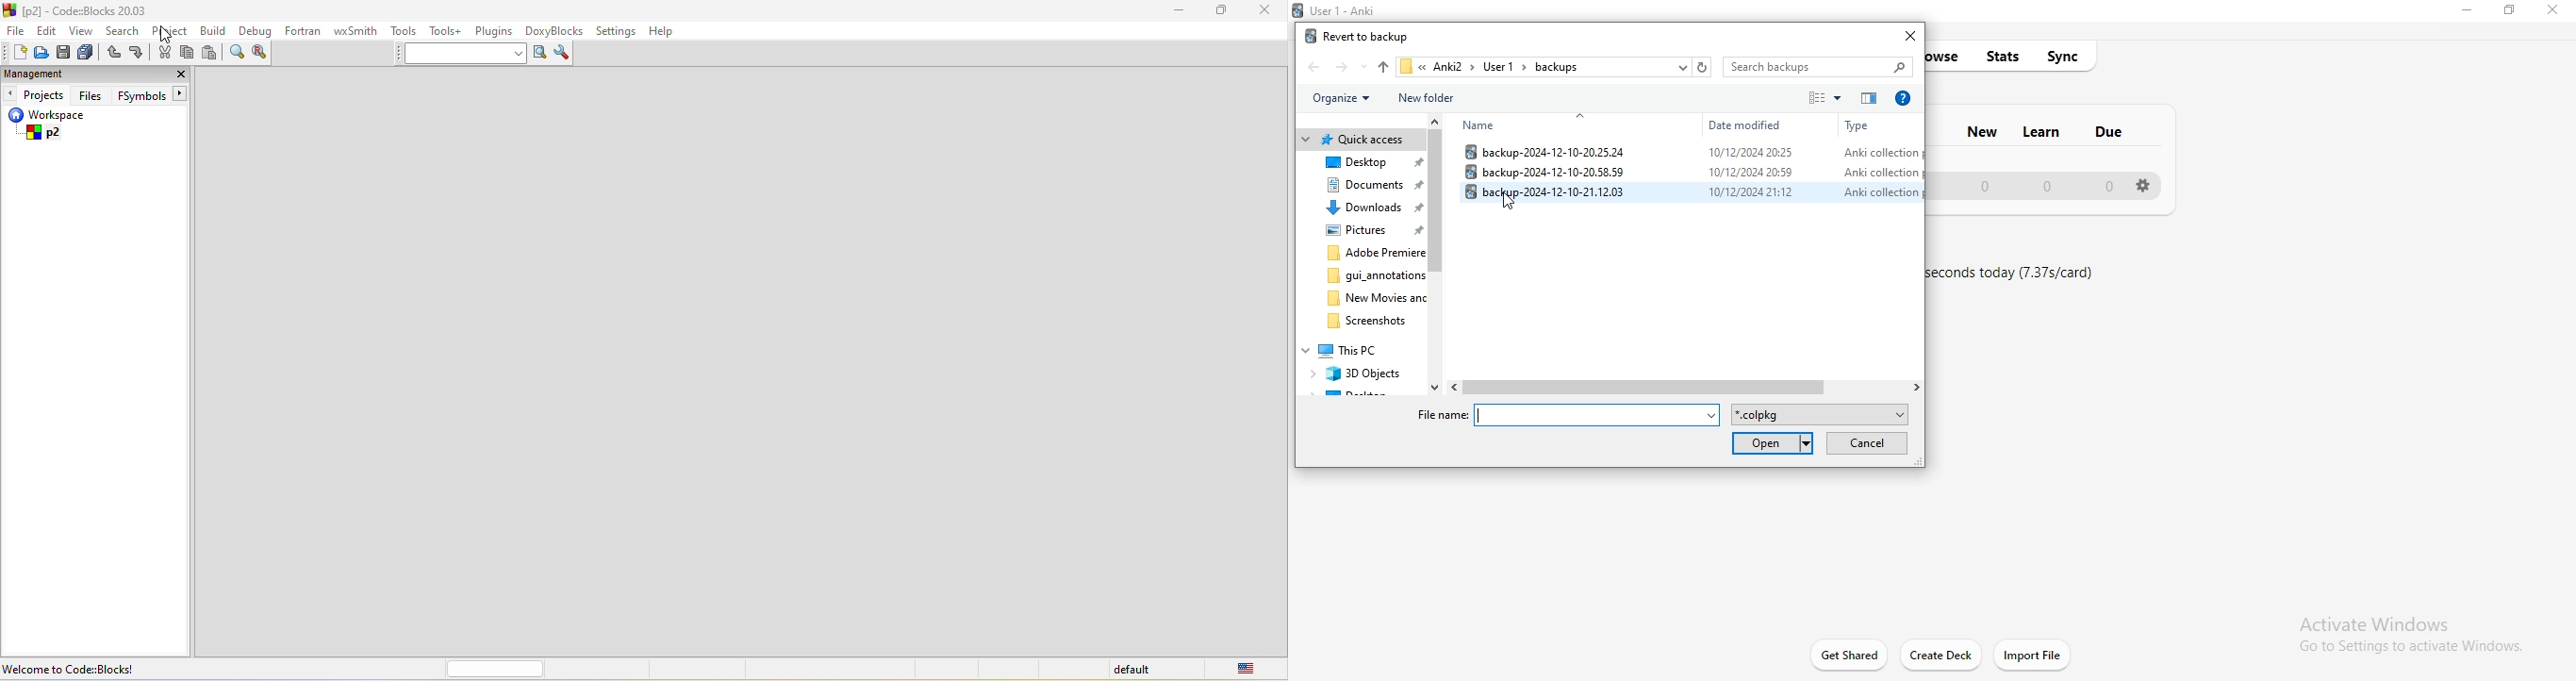 This screenshot has width=2576, height=700. I want to click on copy, so click(188, 53).